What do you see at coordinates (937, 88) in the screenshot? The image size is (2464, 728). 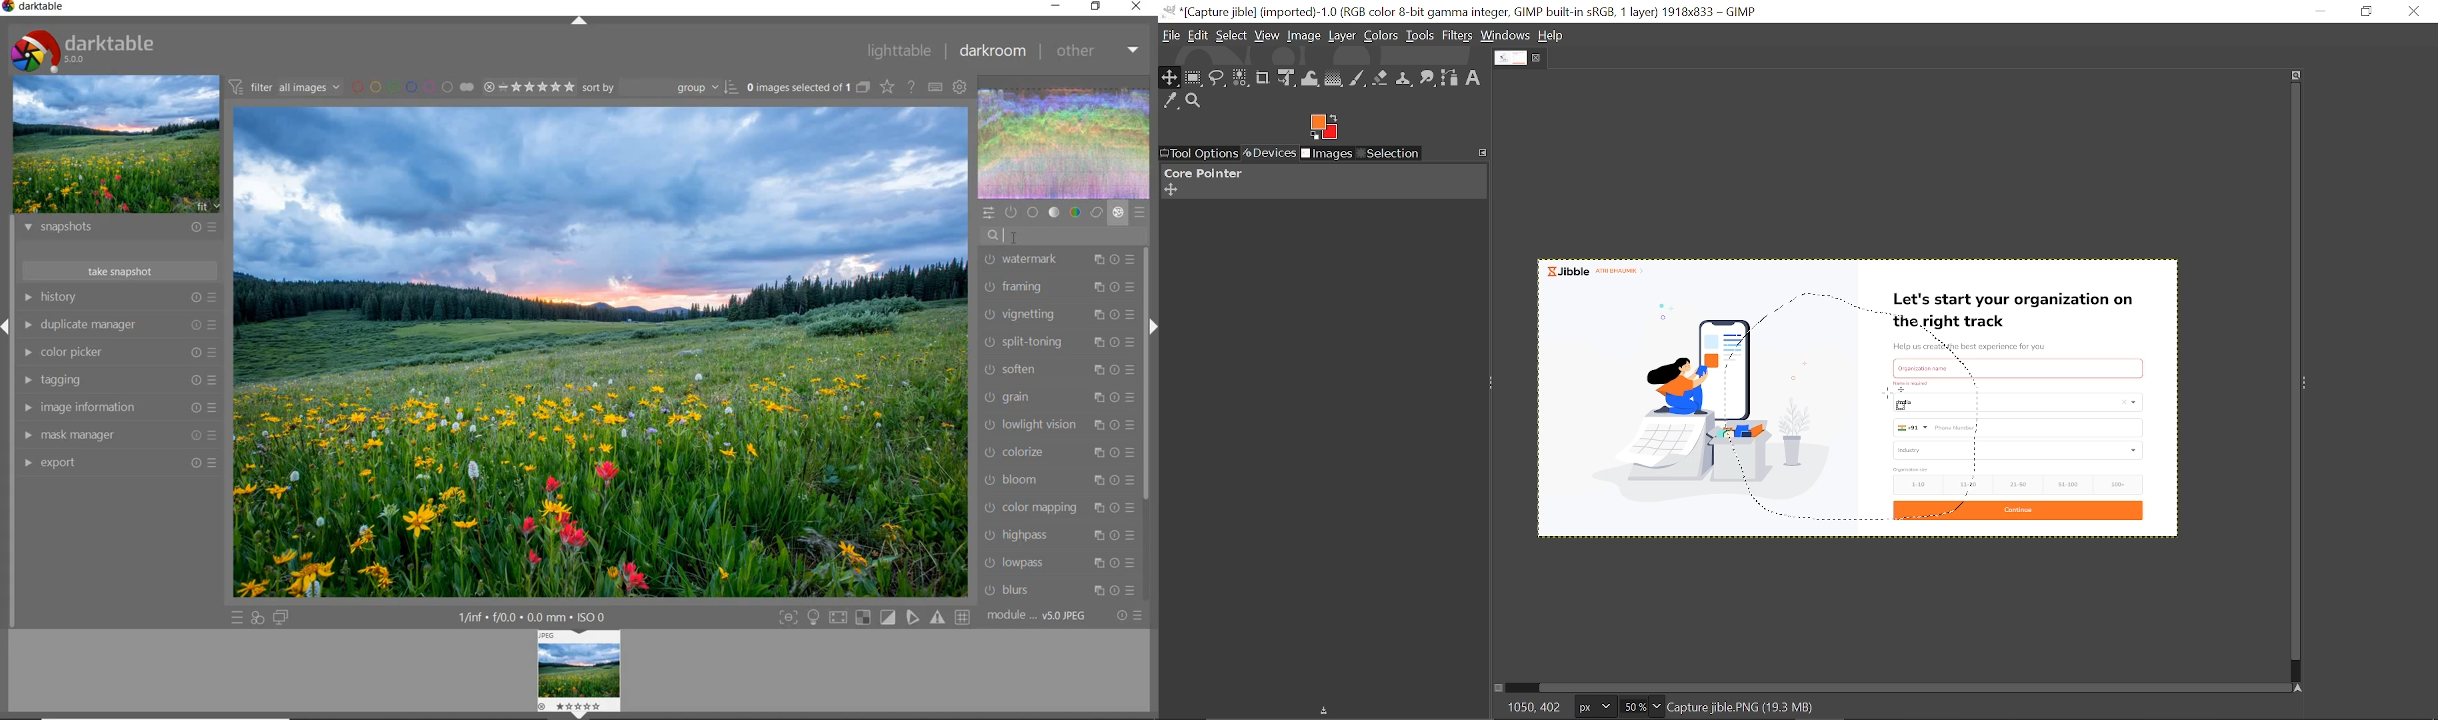 I see `set keyboard shortcuts` at bounding box center [937, 88].